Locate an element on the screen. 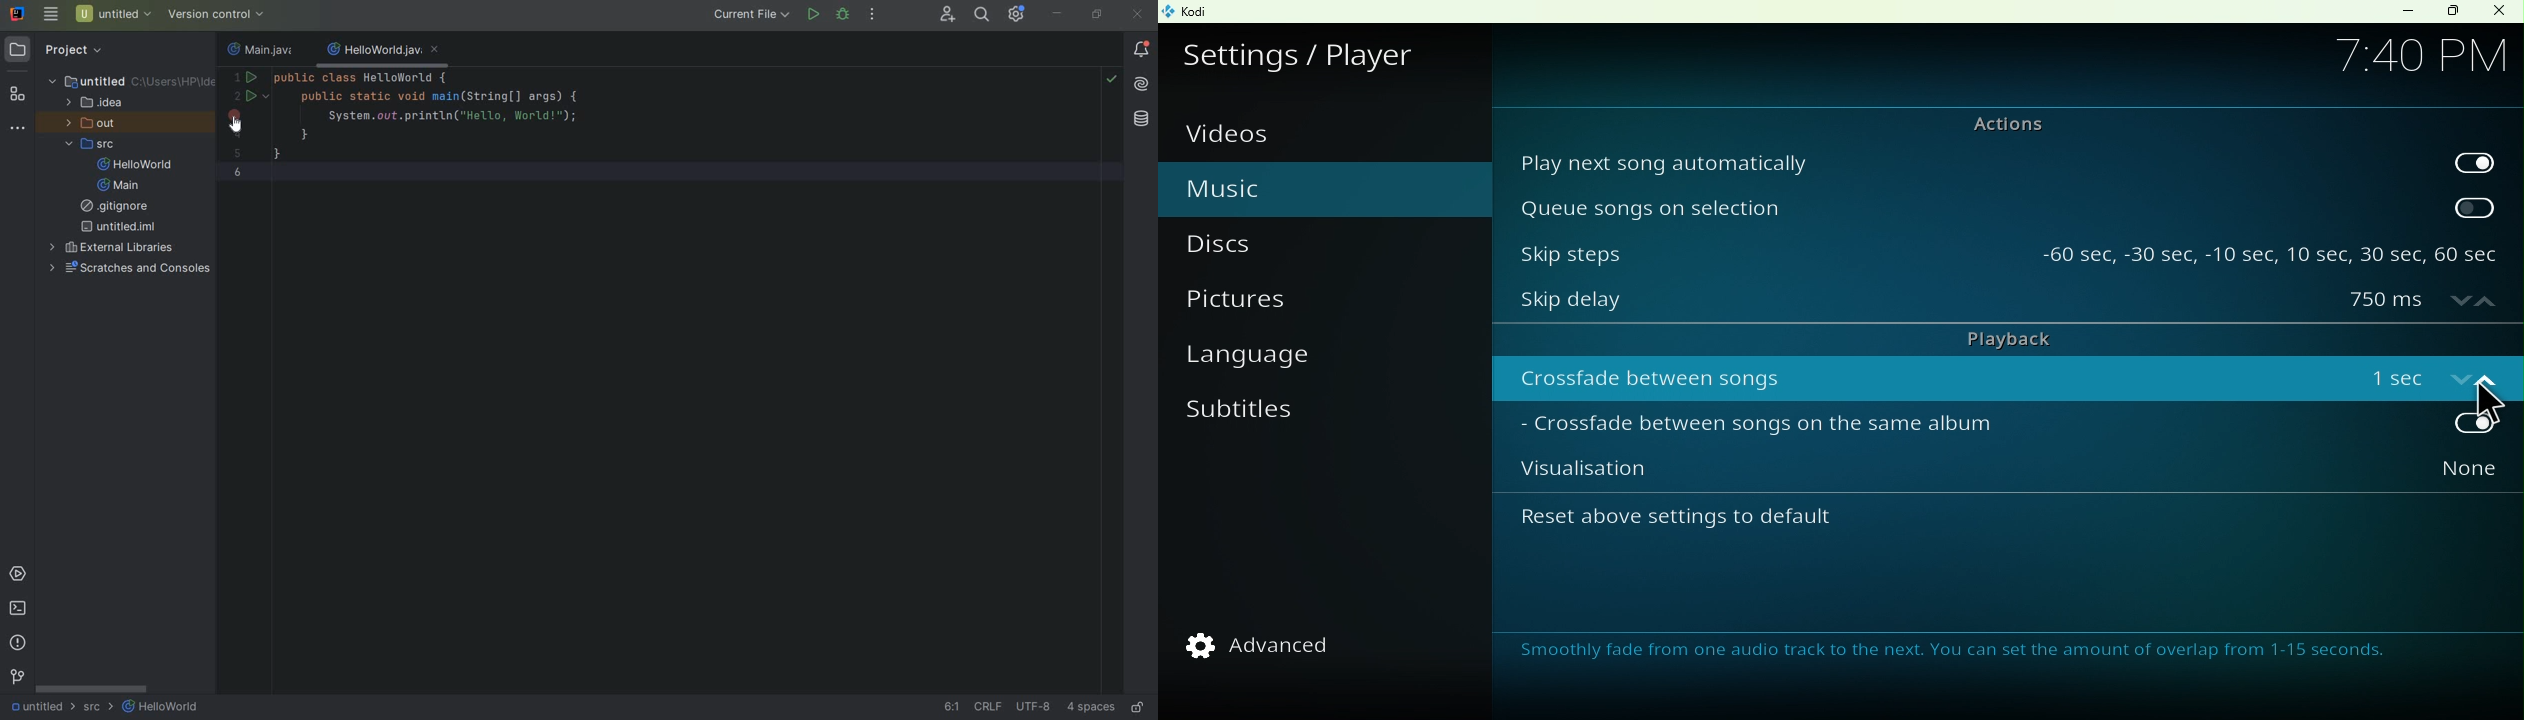 This screenshot has height=728, width=2548. Crossfade between songs on the same album is located at coordinates (1919, 428).